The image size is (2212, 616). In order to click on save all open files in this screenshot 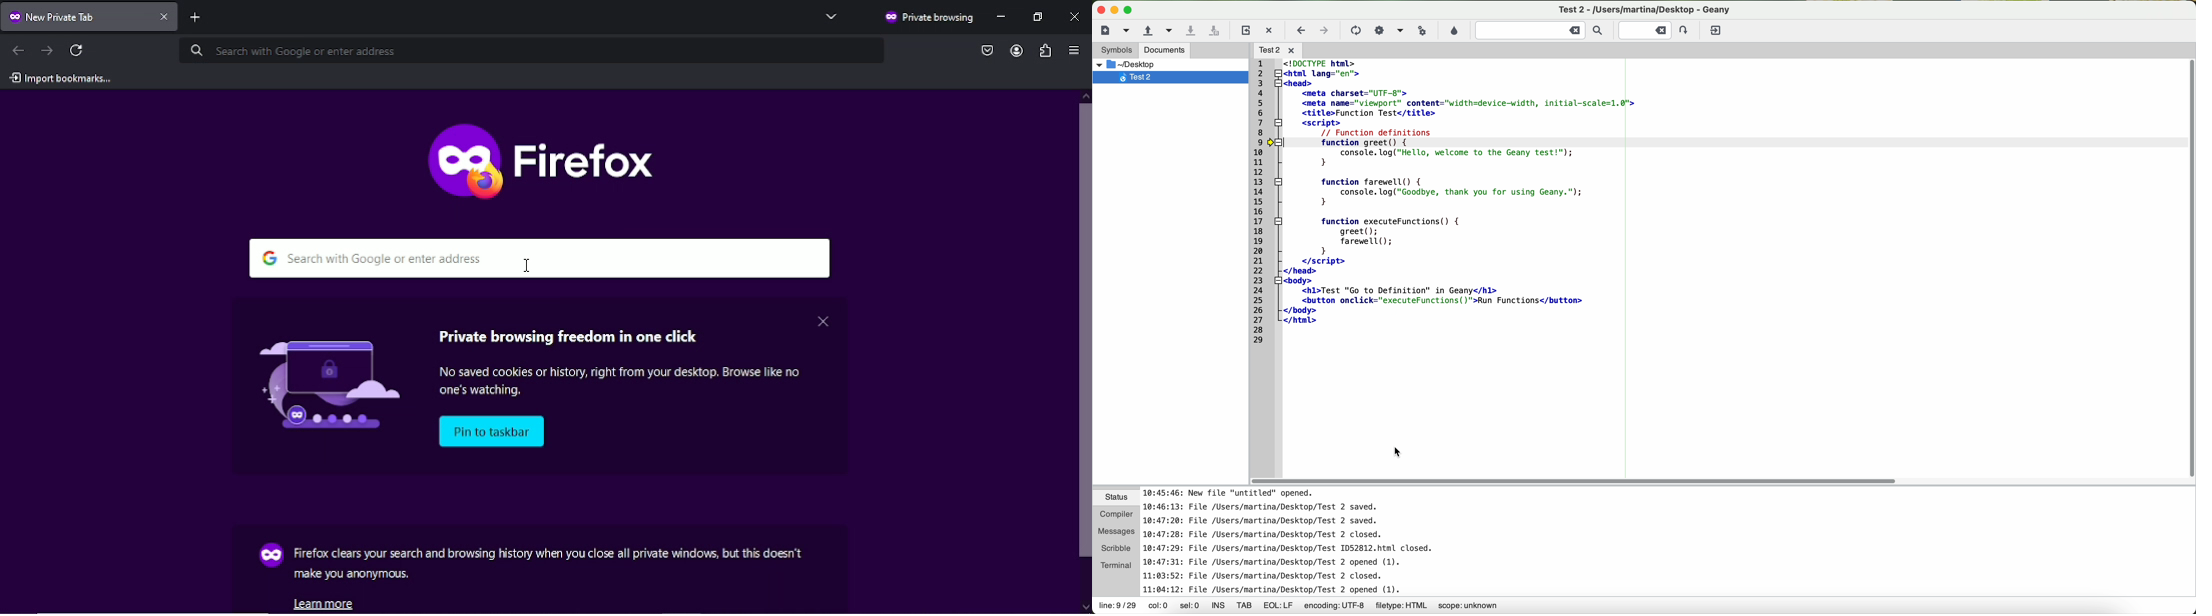, I will do `click(1214, 32)`.